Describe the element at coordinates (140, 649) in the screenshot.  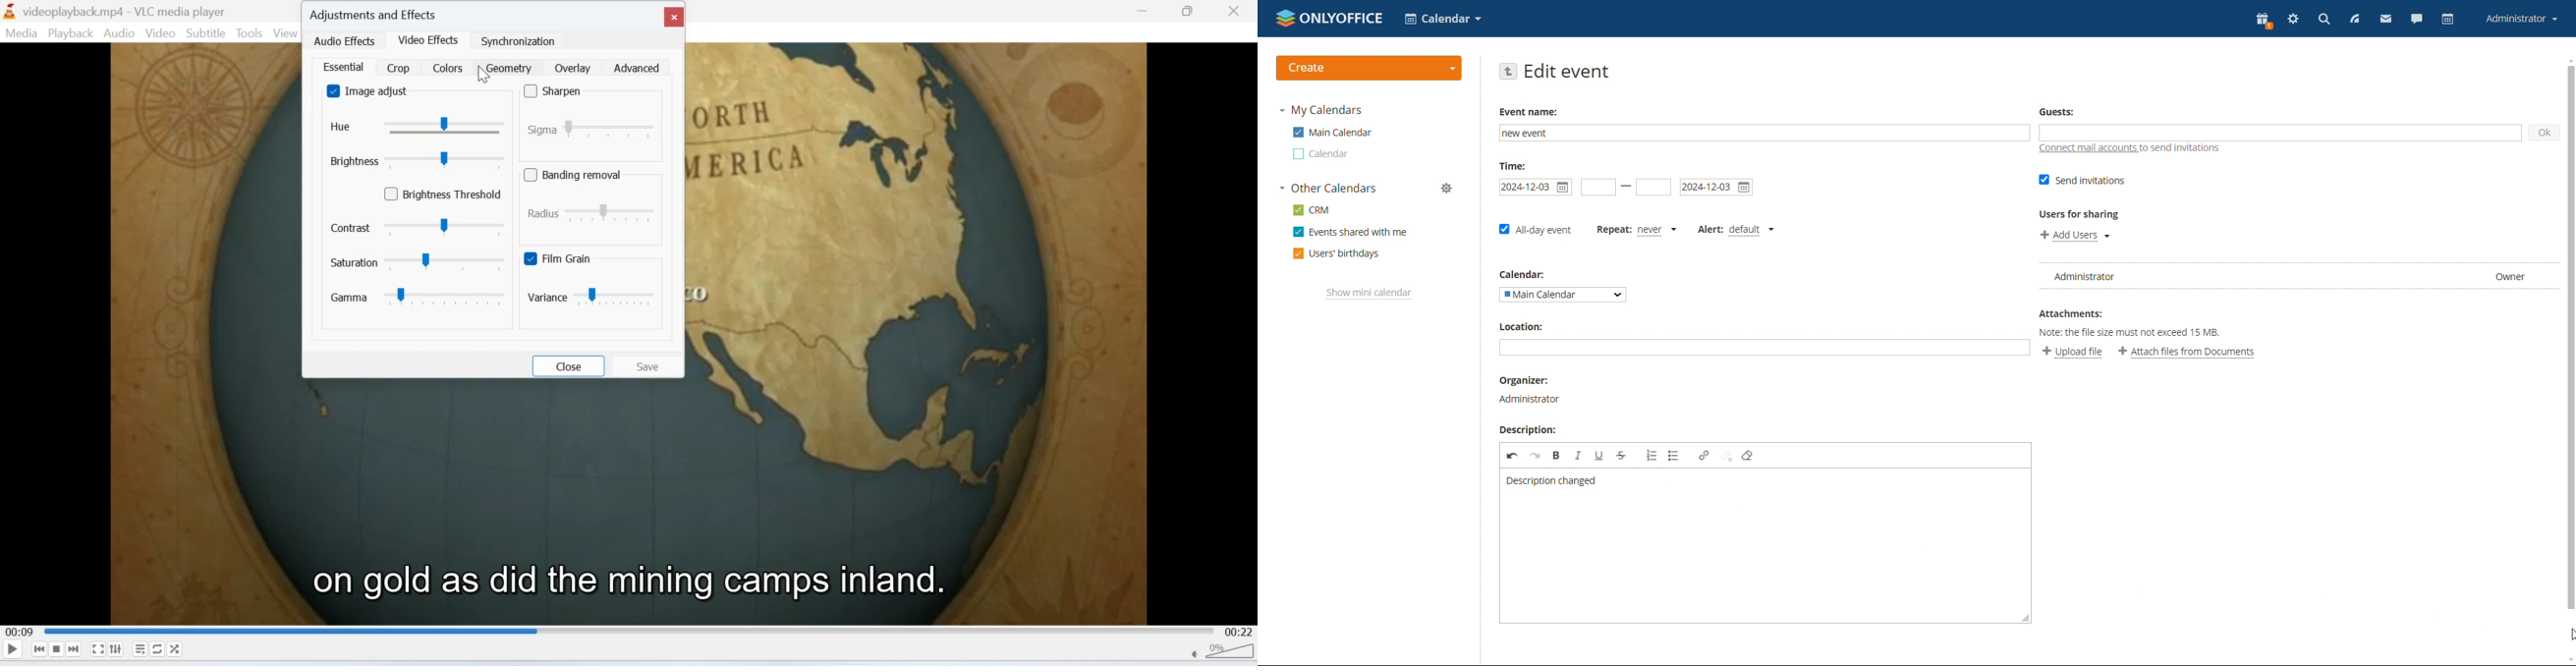
I see `Playlist` at that location.